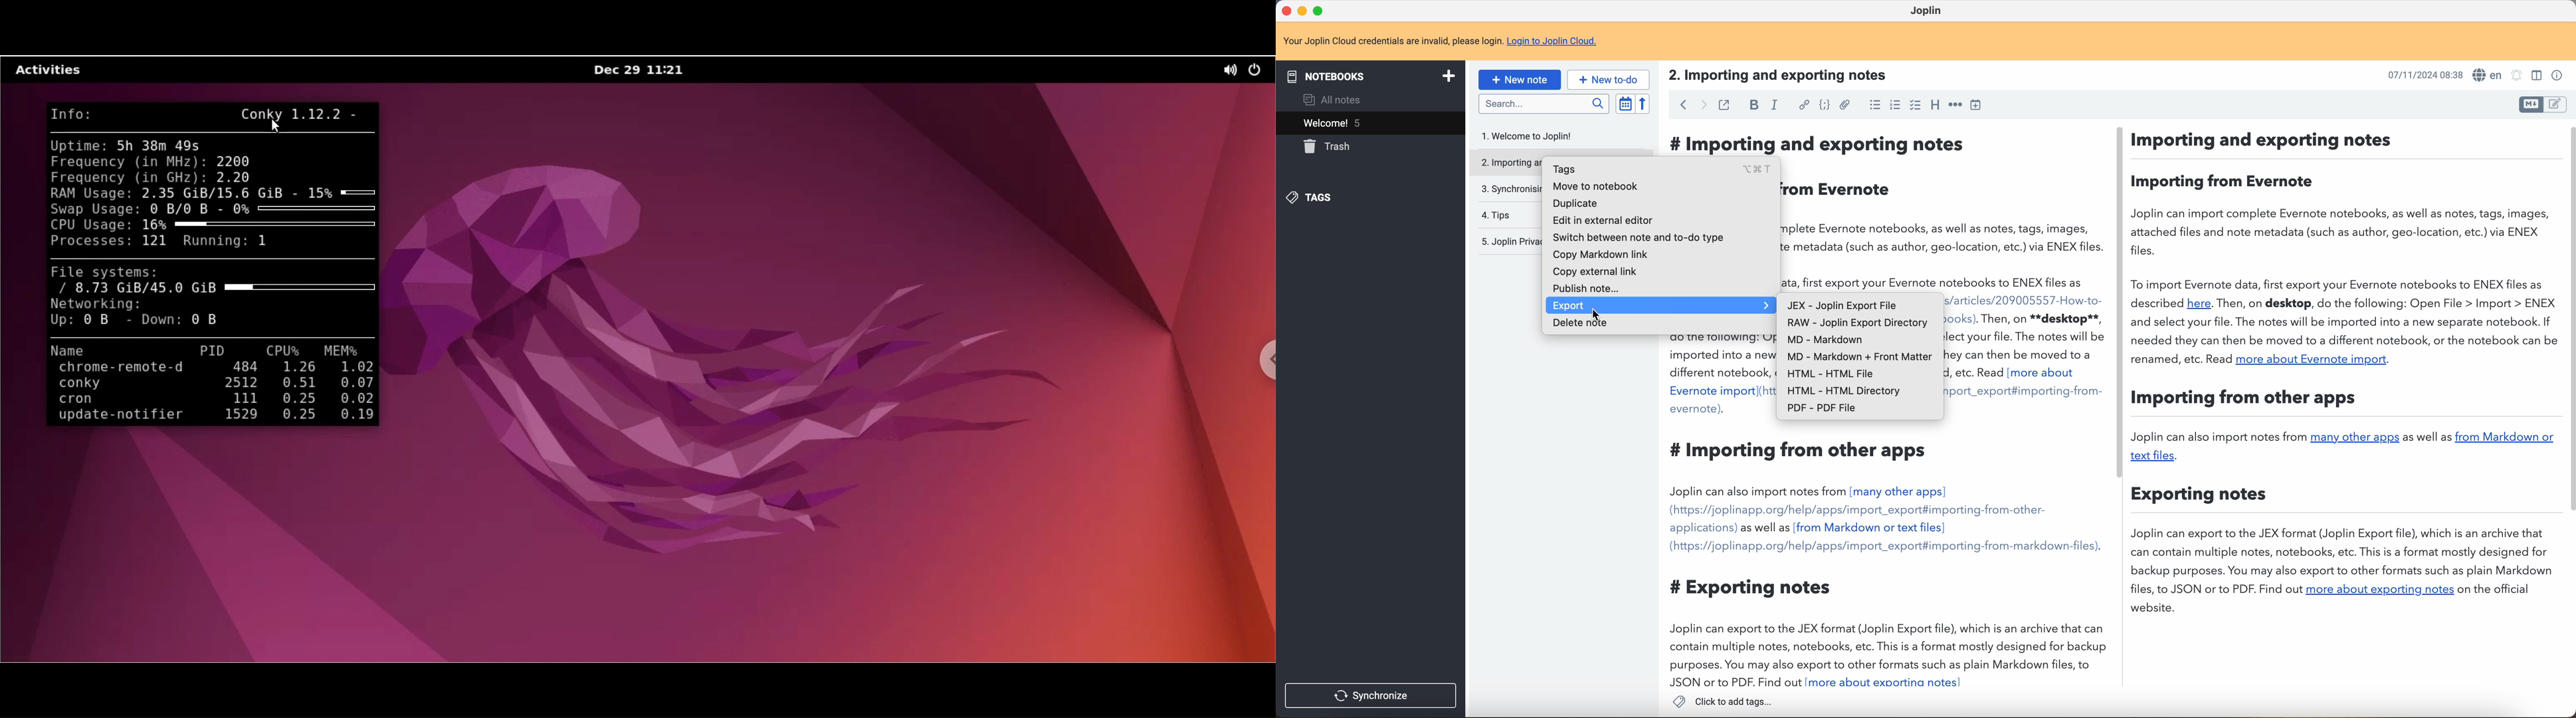  I want to click on minimize, so click(1304, 10).